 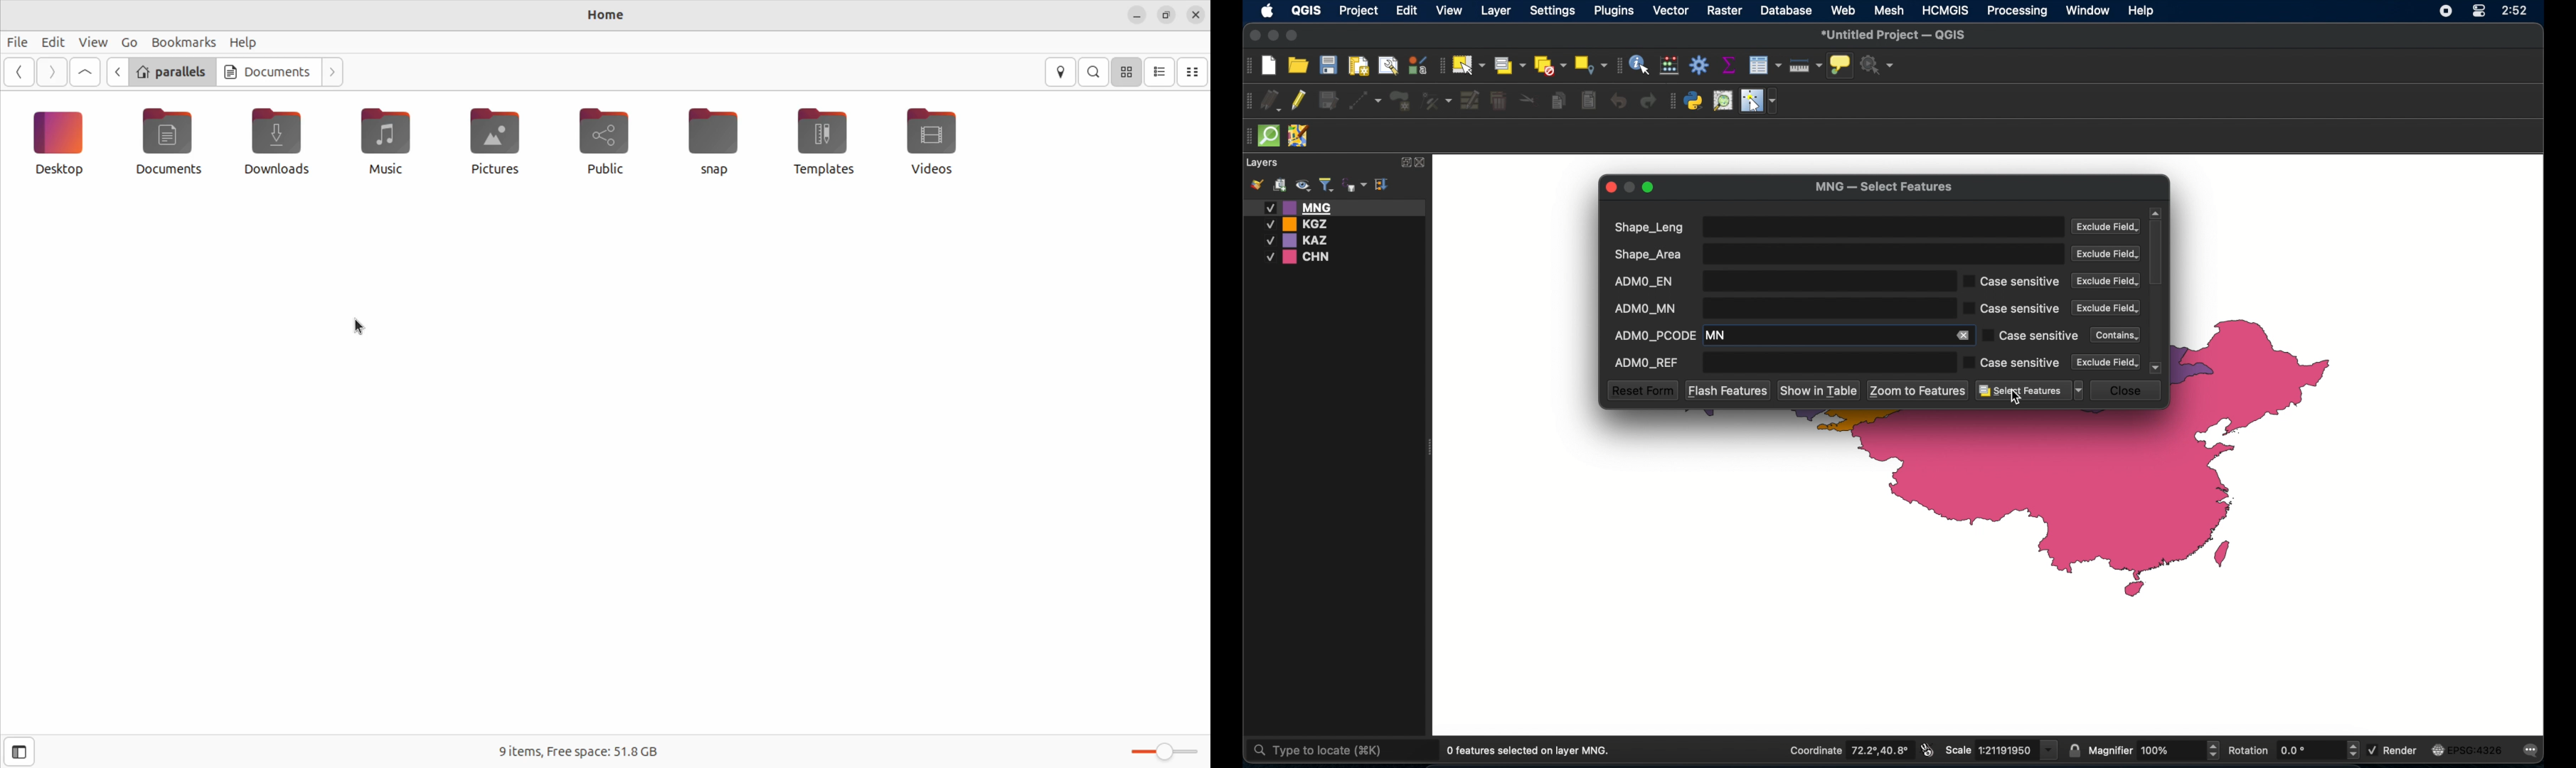 I want to click on zoom to features, so click(x=1919, y=390).